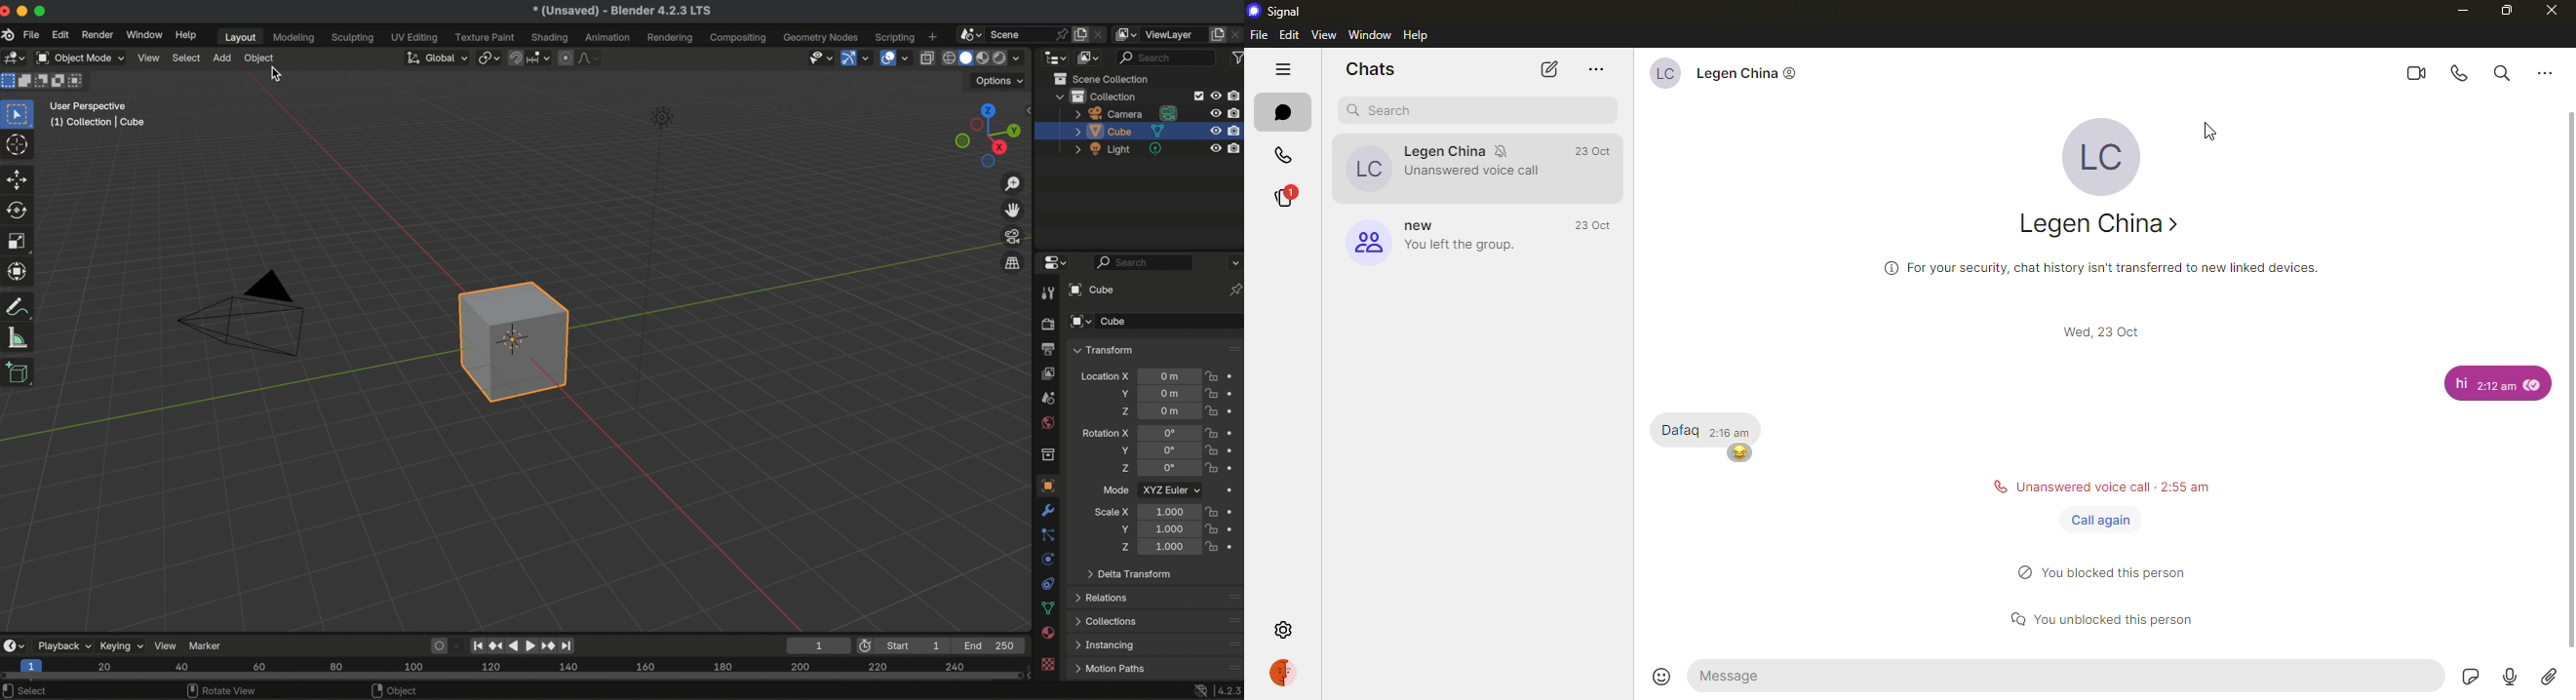  Describe the element at coordinates (96, 35) in the screenshot. I see `render` at that location.